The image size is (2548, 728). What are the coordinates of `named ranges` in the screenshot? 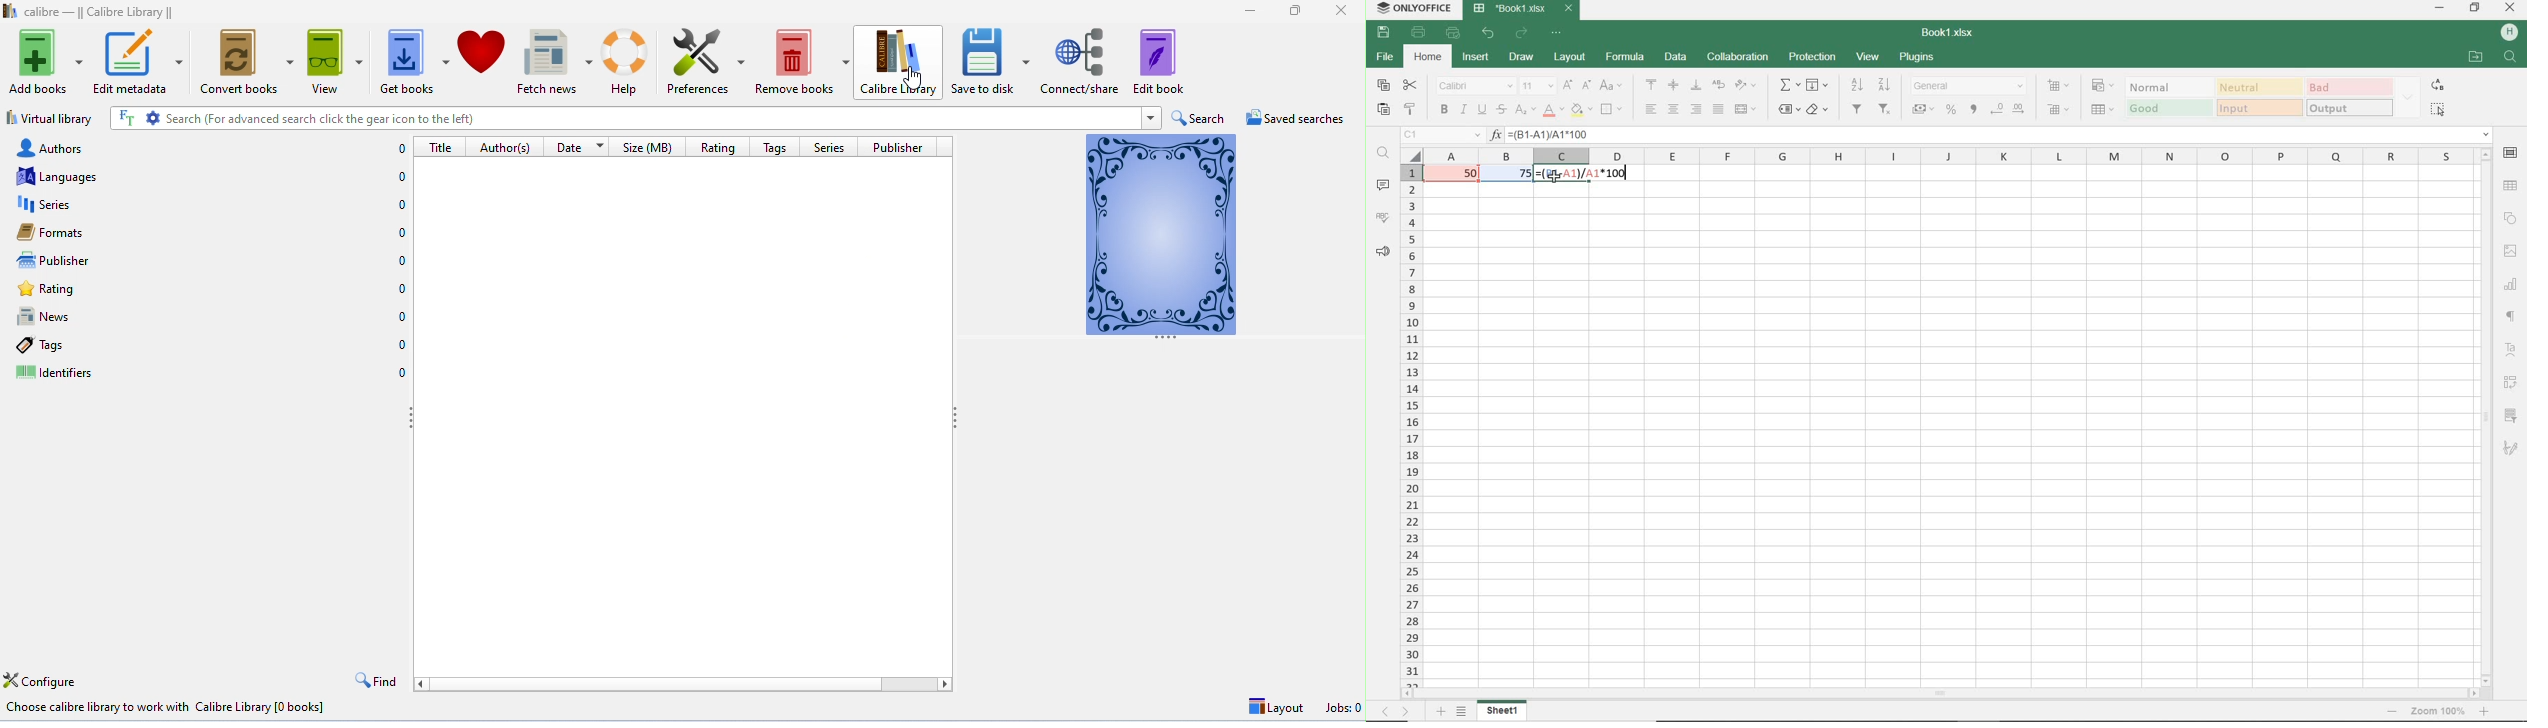 It's located at (1789, 110).